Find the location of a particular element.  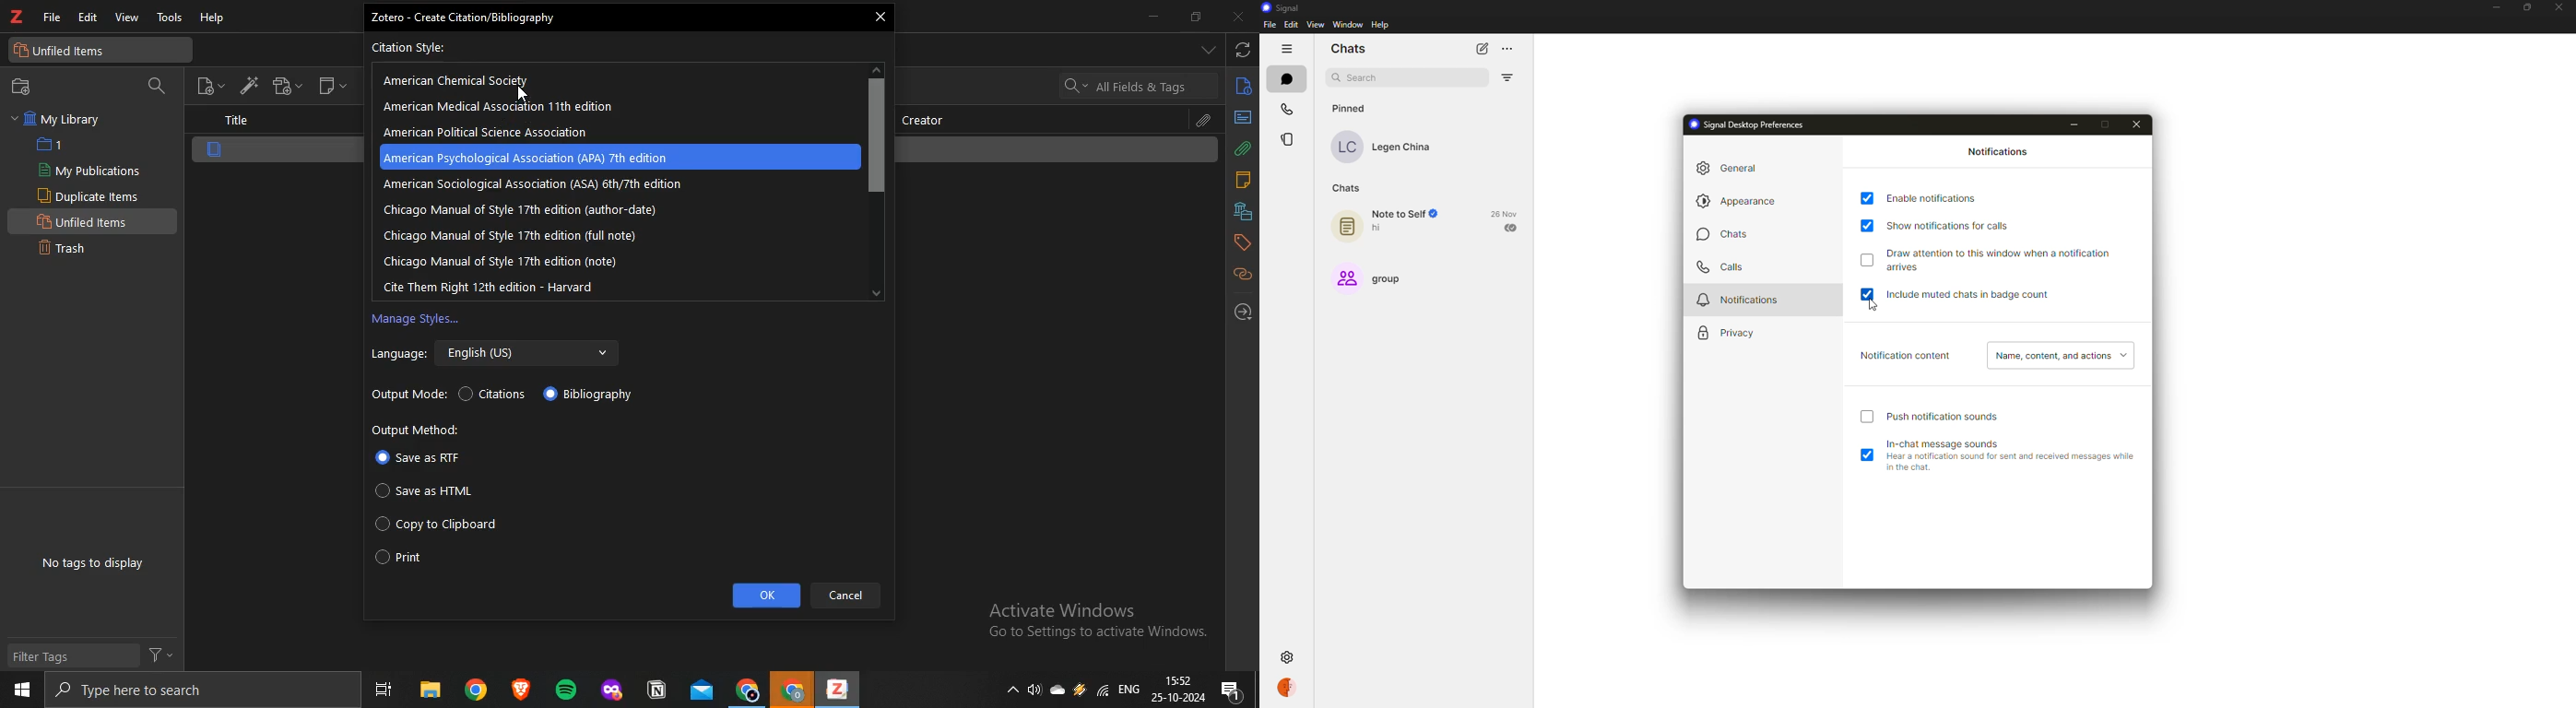

Citations is located at coordinates (498, 395).